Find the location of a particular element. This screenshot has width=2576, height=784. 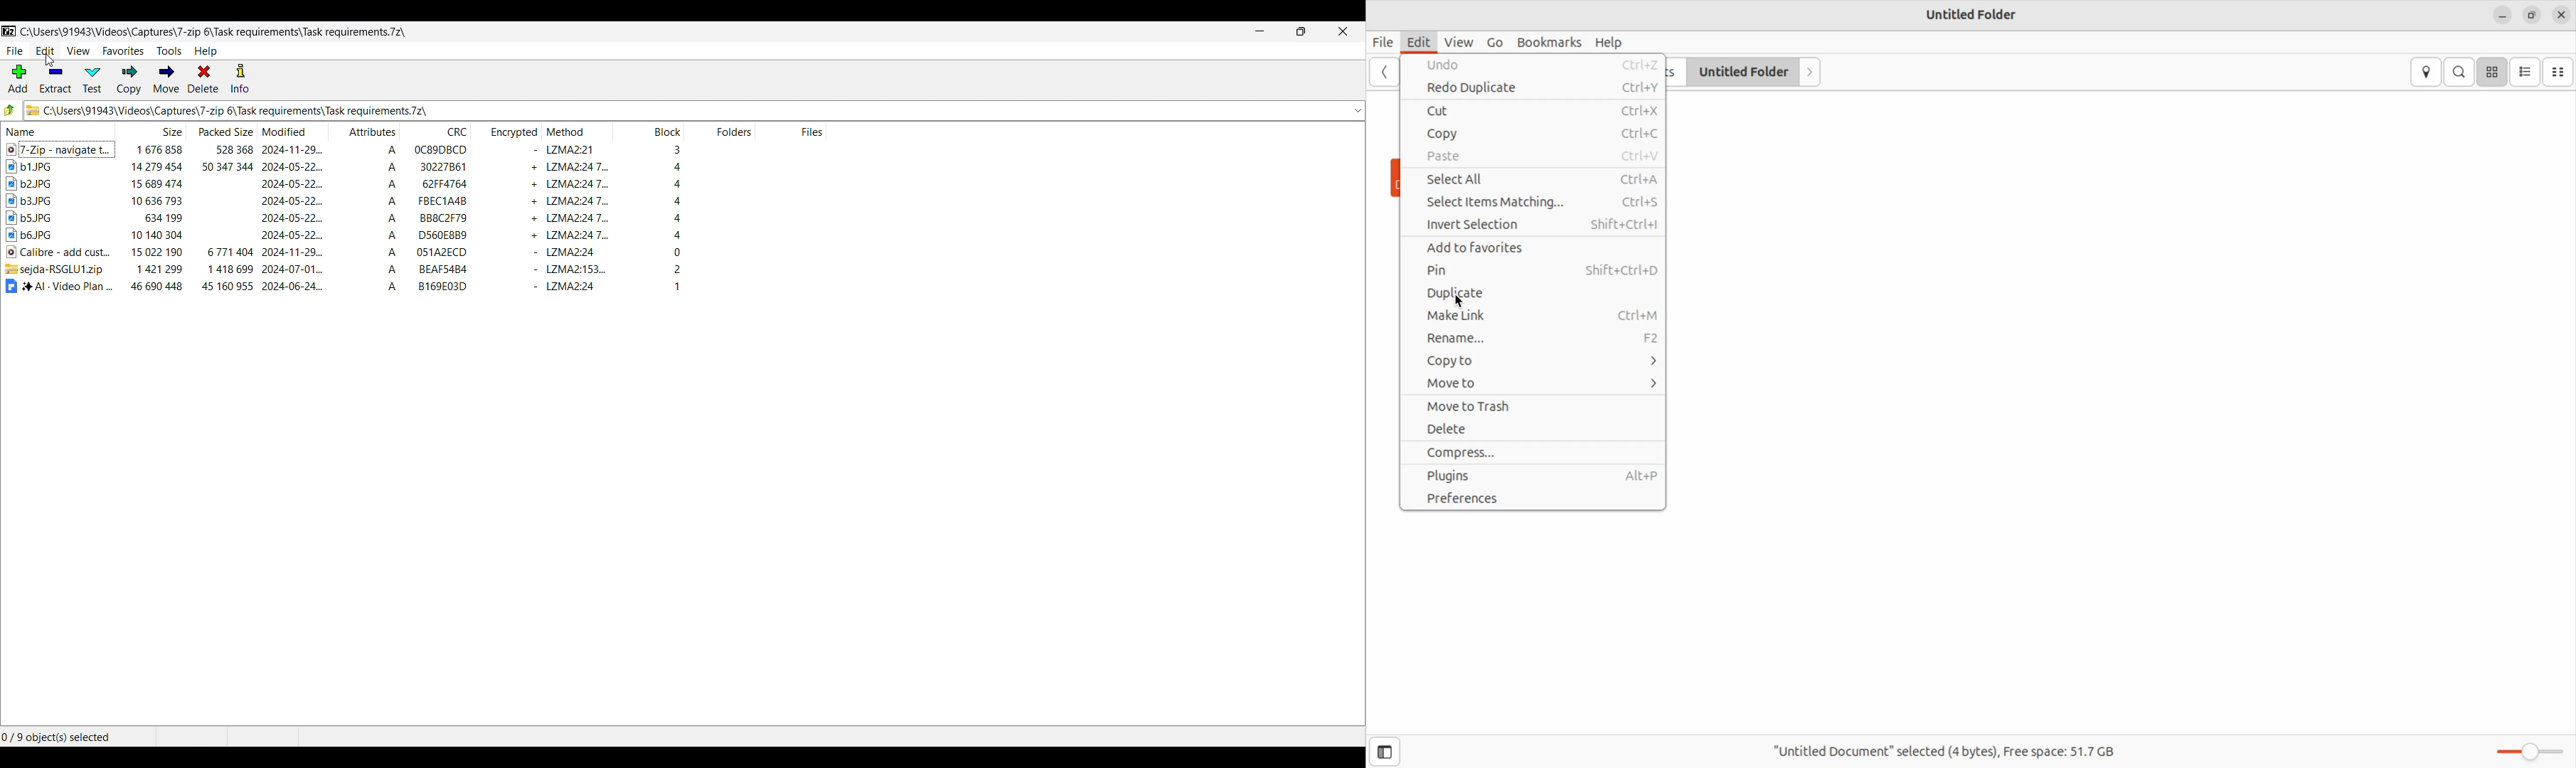

Info is located at coordinates (240, 78).